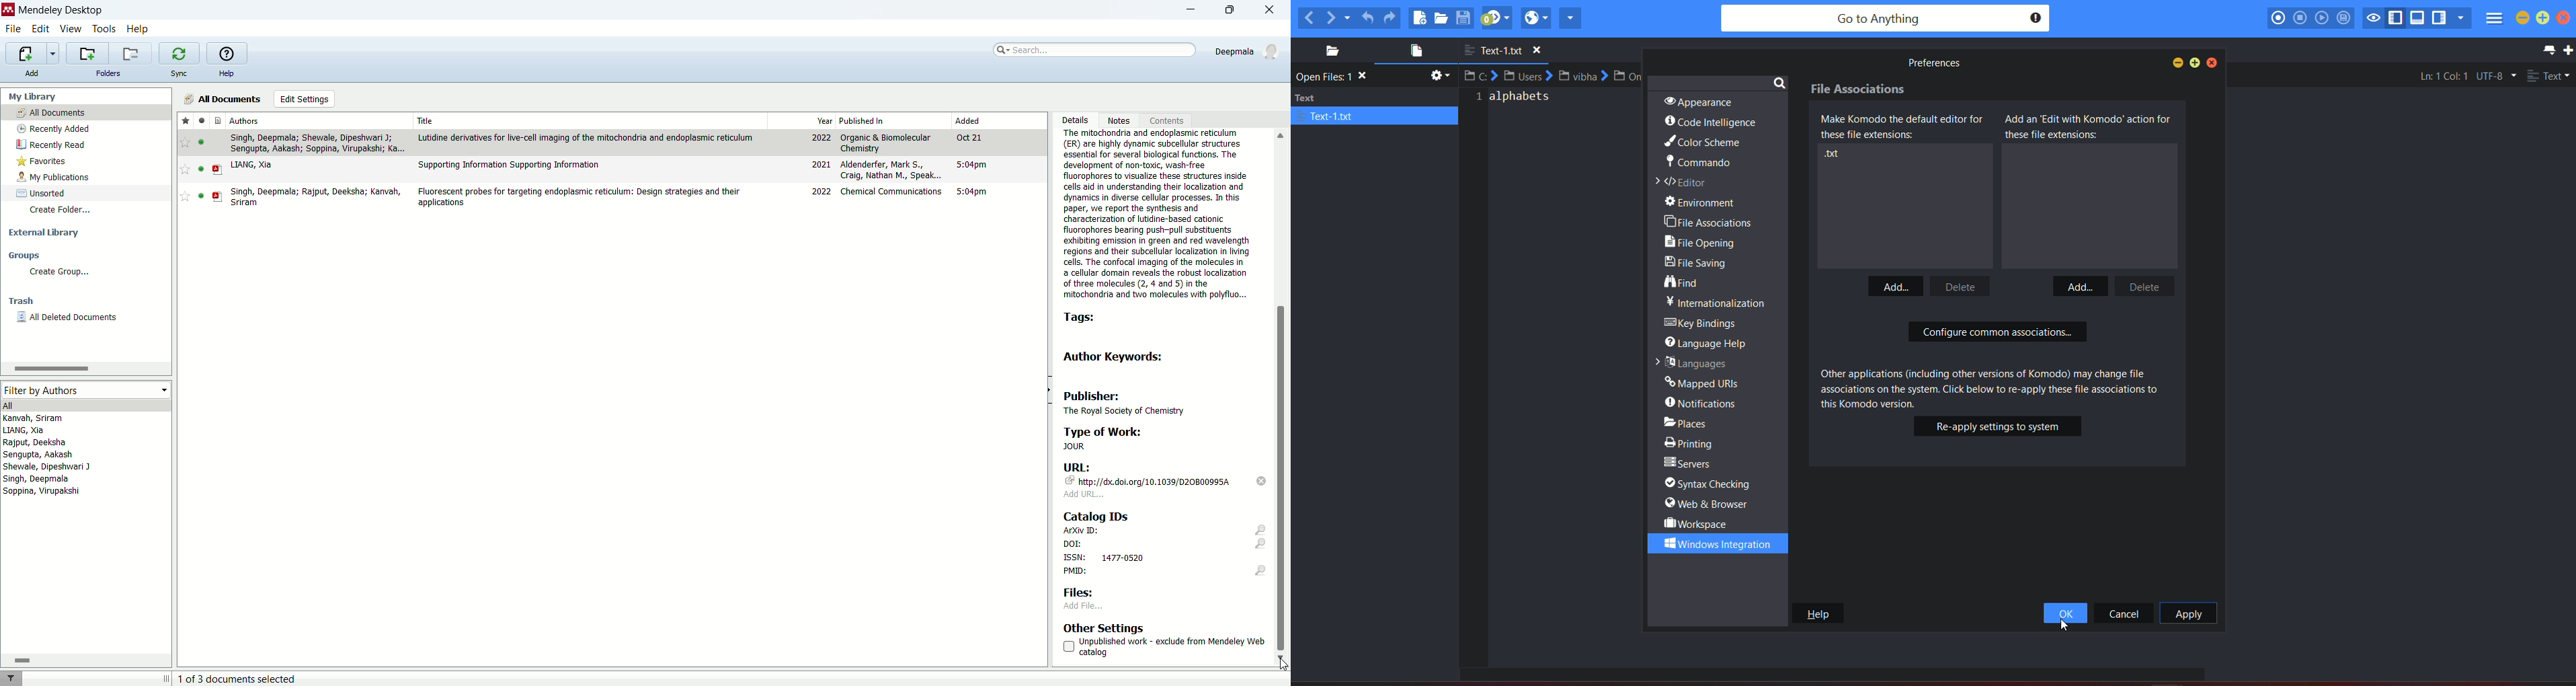  What do you see at coordinates (1074, 120) in the screenshot?
I see `details` at bounding box center [1074, 120].